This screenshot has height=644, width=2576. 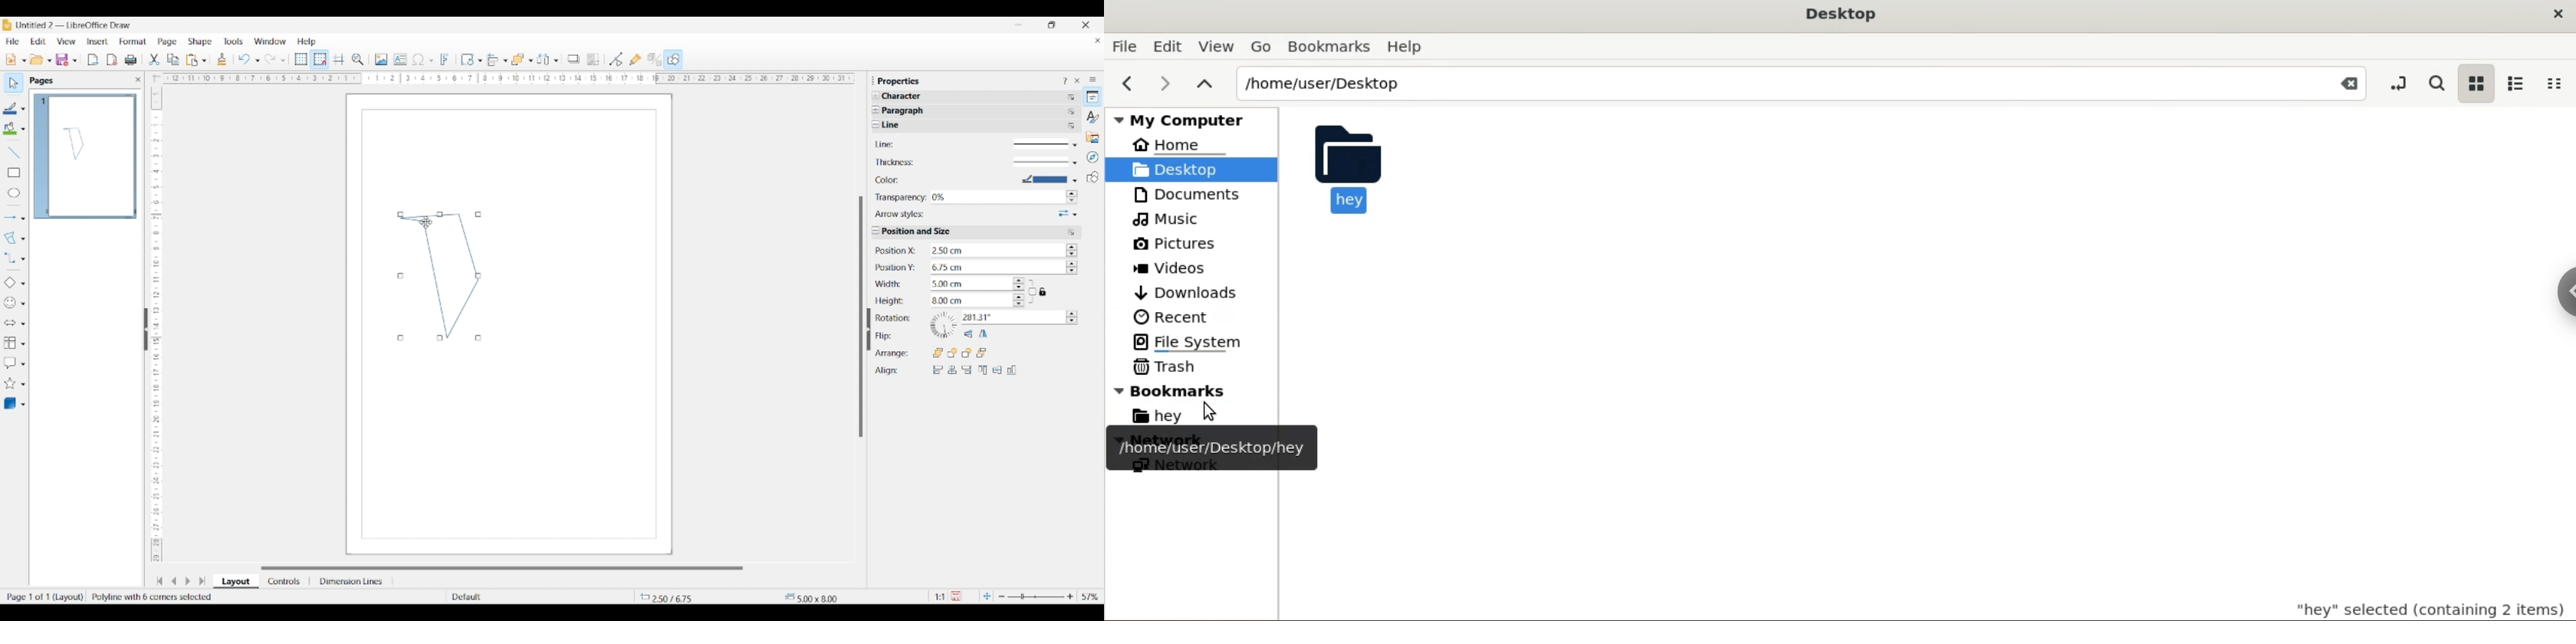 What do you see at coordinates (1093, 117) in the screenshot?
I see `Styles` at bounding box center [1093, 117].